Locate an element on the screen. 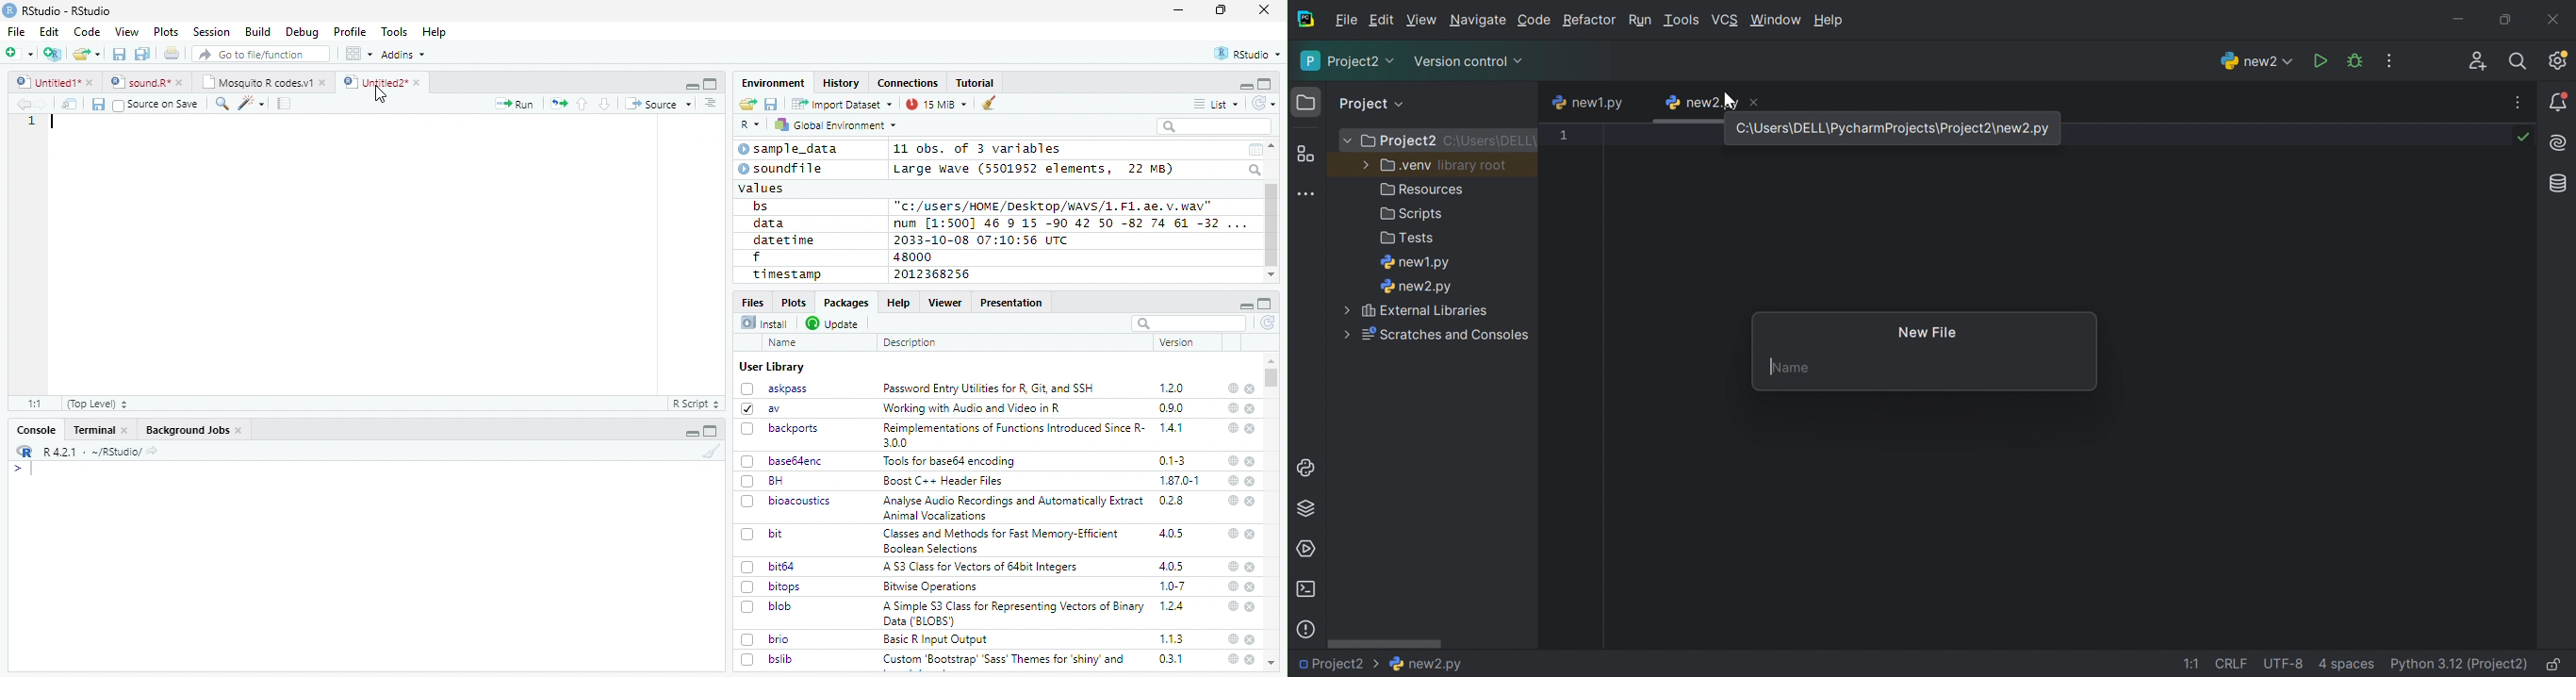 This screenshot has width=2576, height=700. Refresh is located at coordinates (1265, 103).